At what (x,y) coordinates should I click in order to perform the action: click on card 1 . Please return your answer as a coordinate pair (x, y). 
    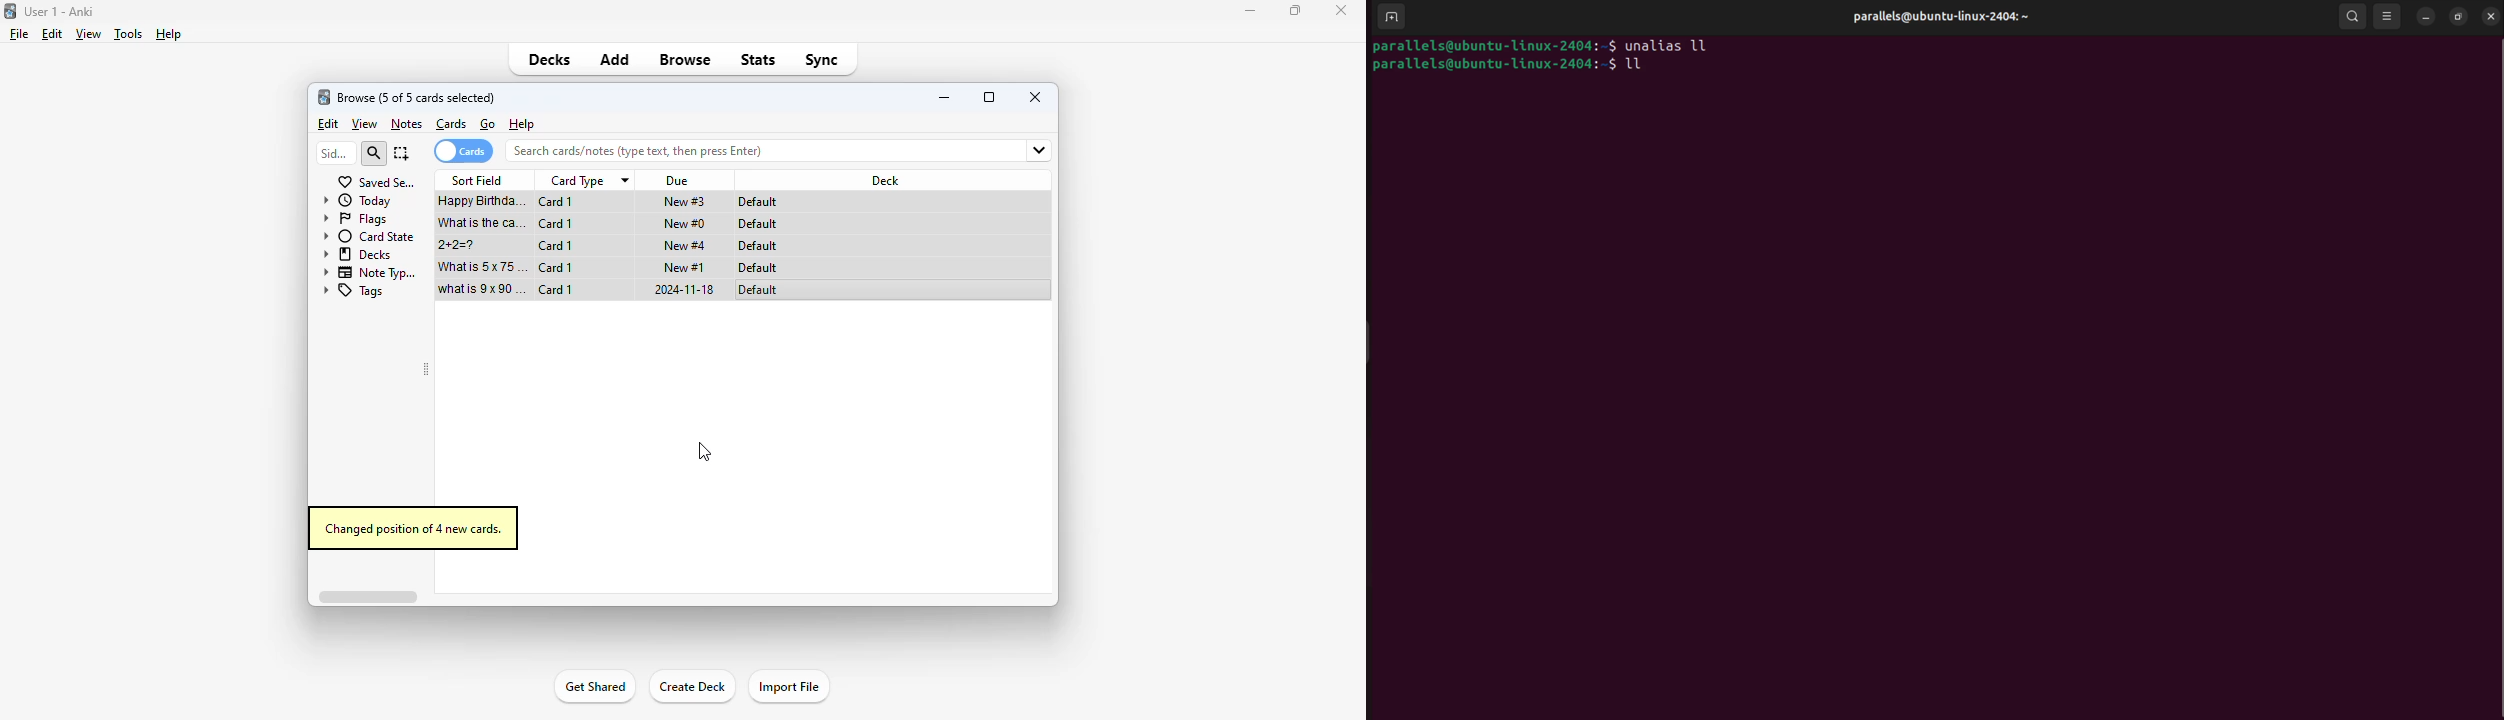
    Looking at the image, I should click on (556, 289).